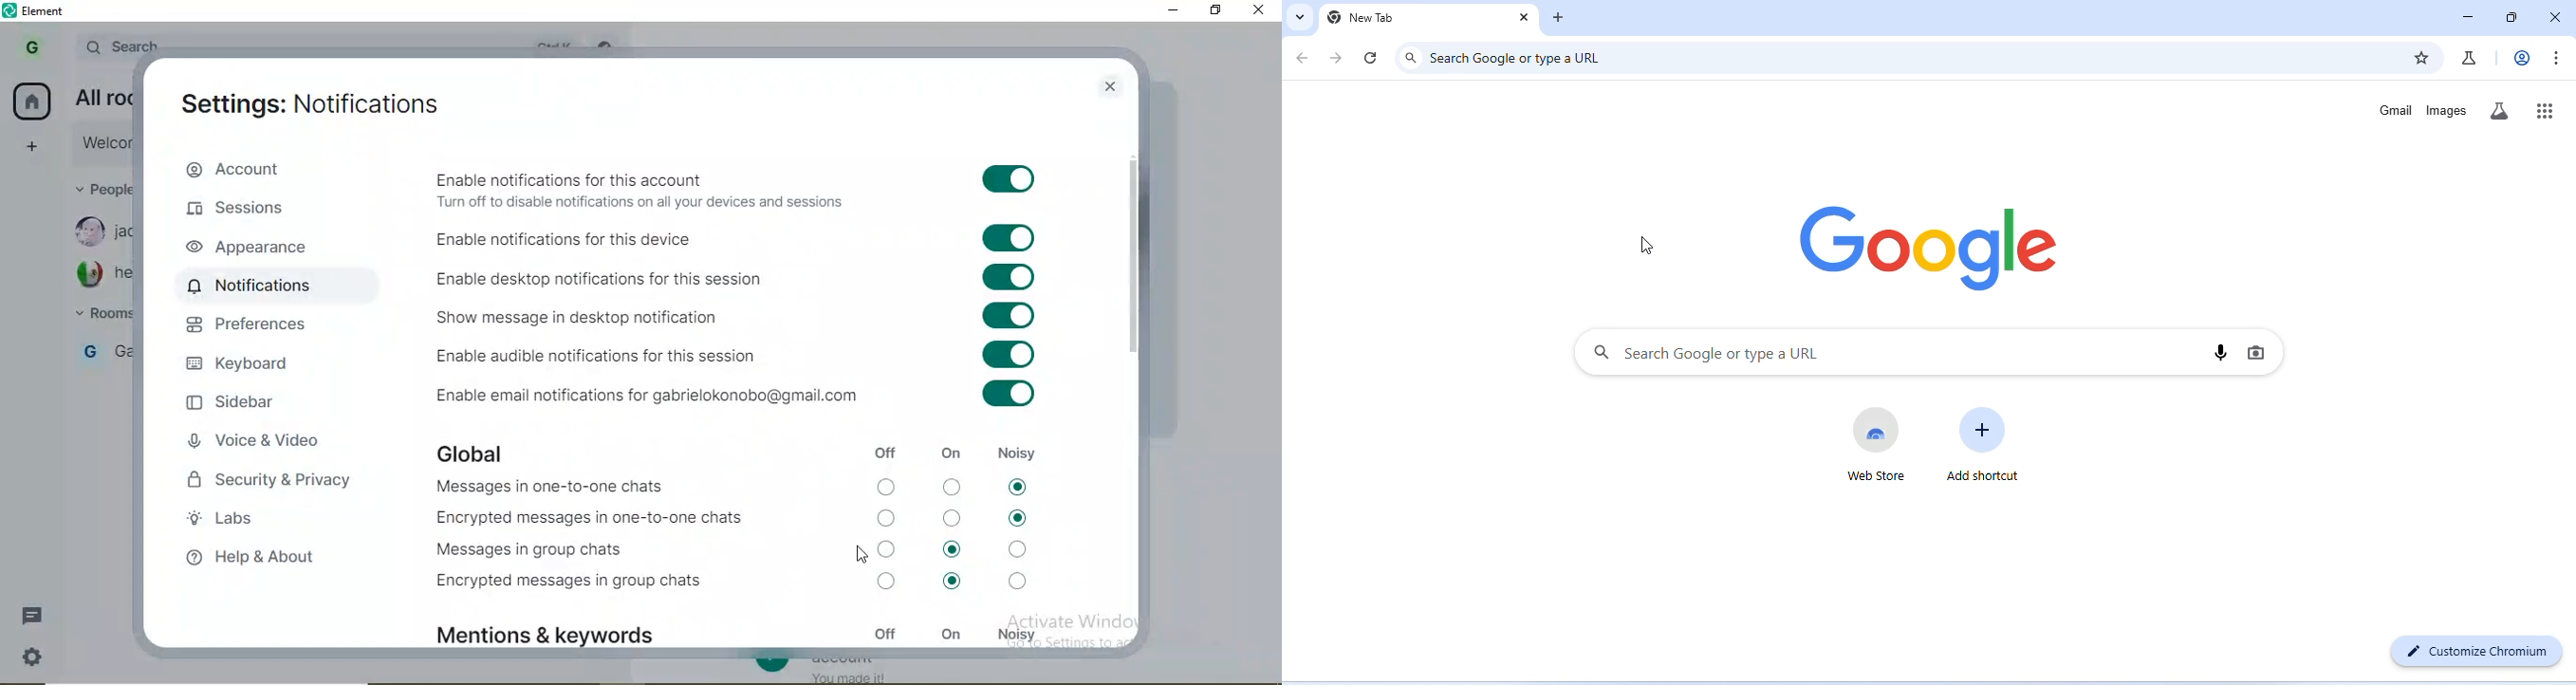  Describe the element at coordinates (10, 11) in the screenshot. I see `element logo` at that location.